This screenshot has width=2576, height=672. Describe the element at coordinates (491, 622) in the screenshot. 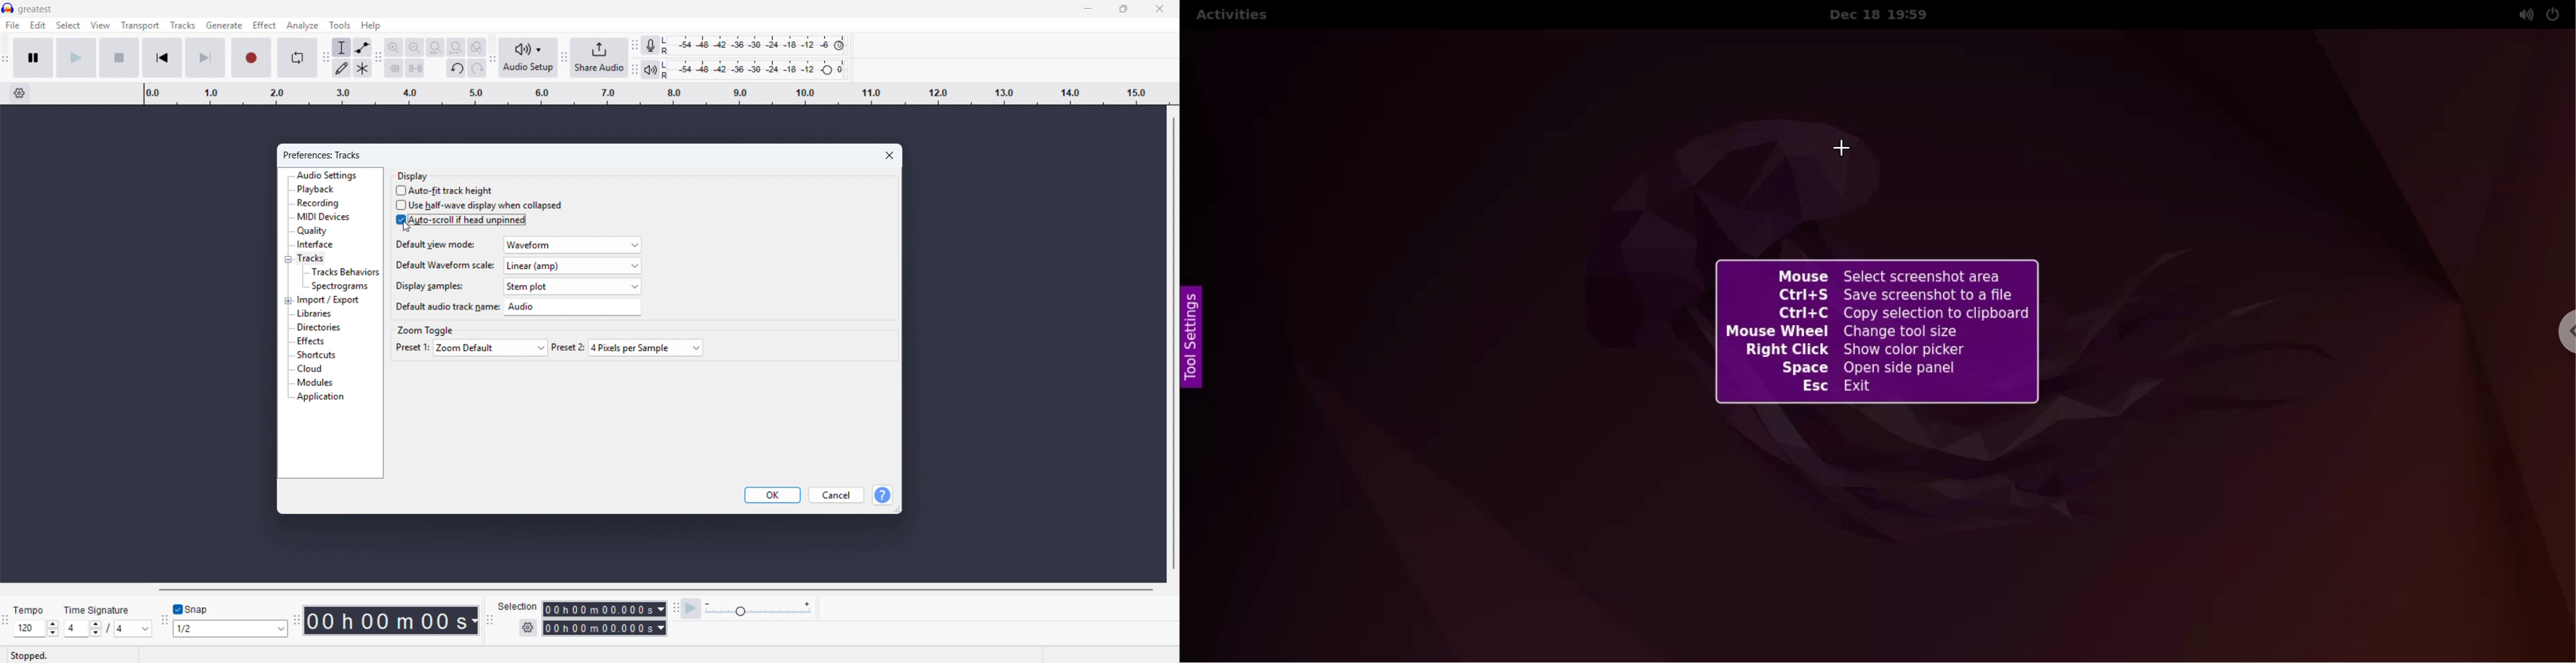

I see `Selection toolbar ` at that location.